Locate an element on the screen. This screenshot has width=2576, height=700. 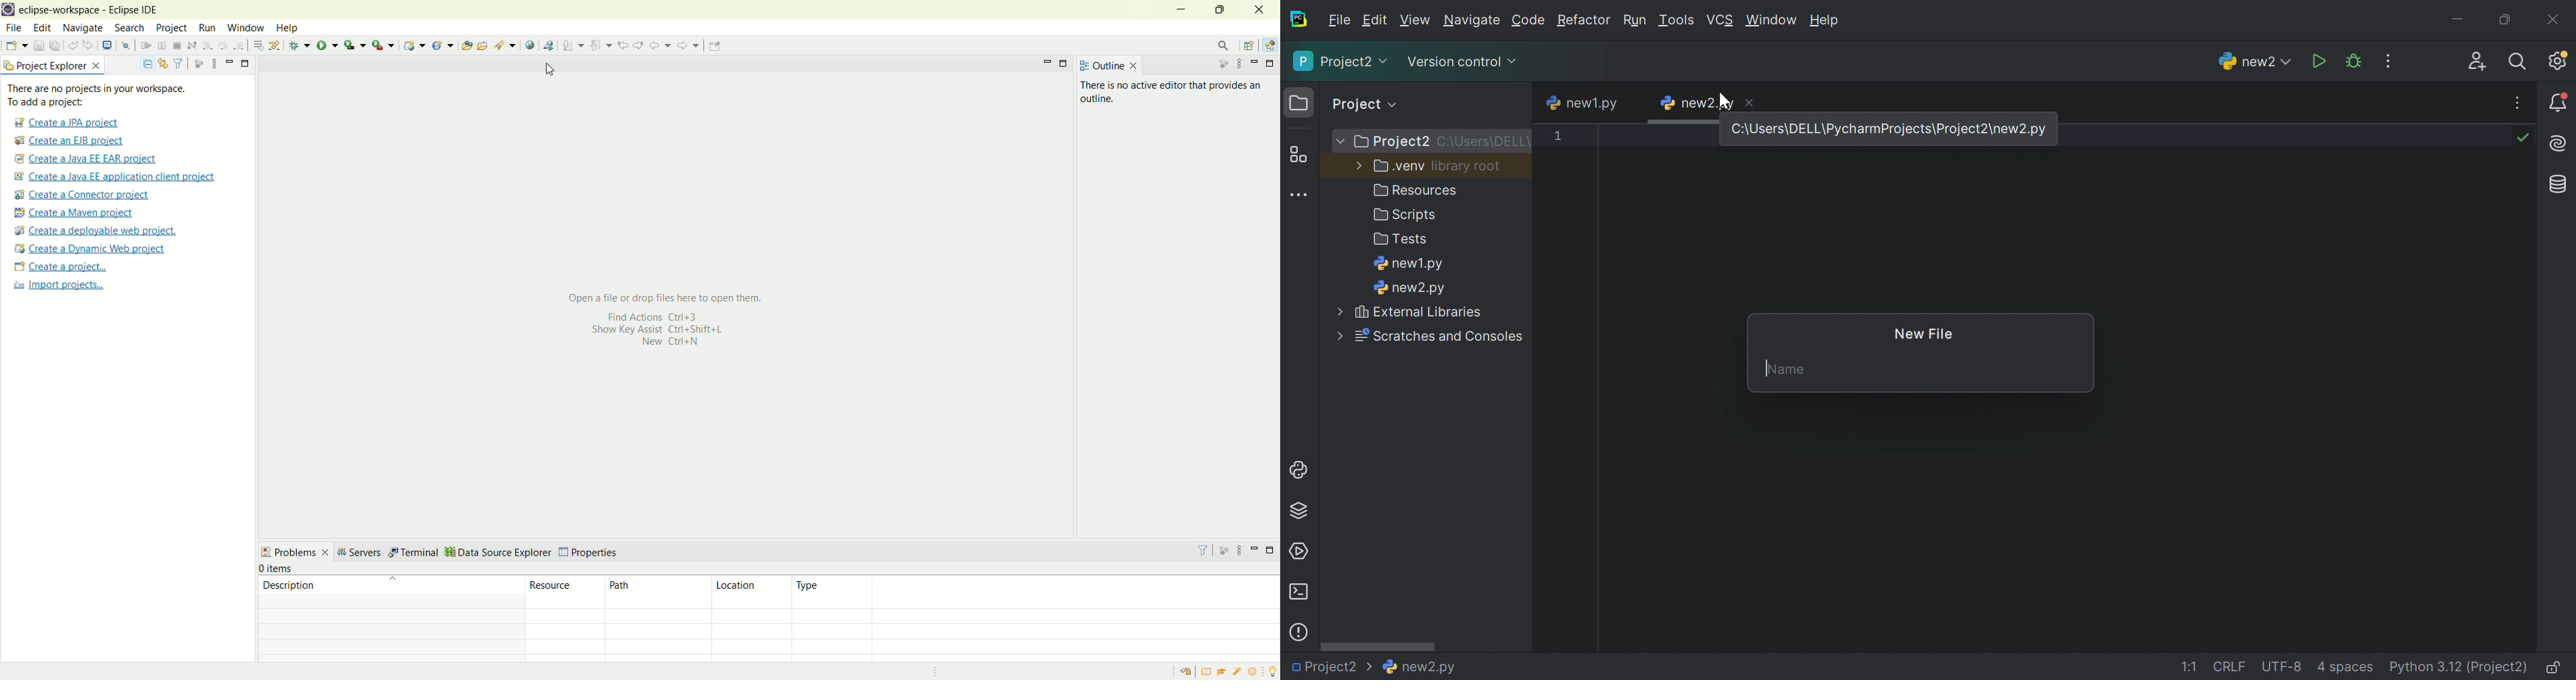
Problems is located at coordinates (1301, 630).